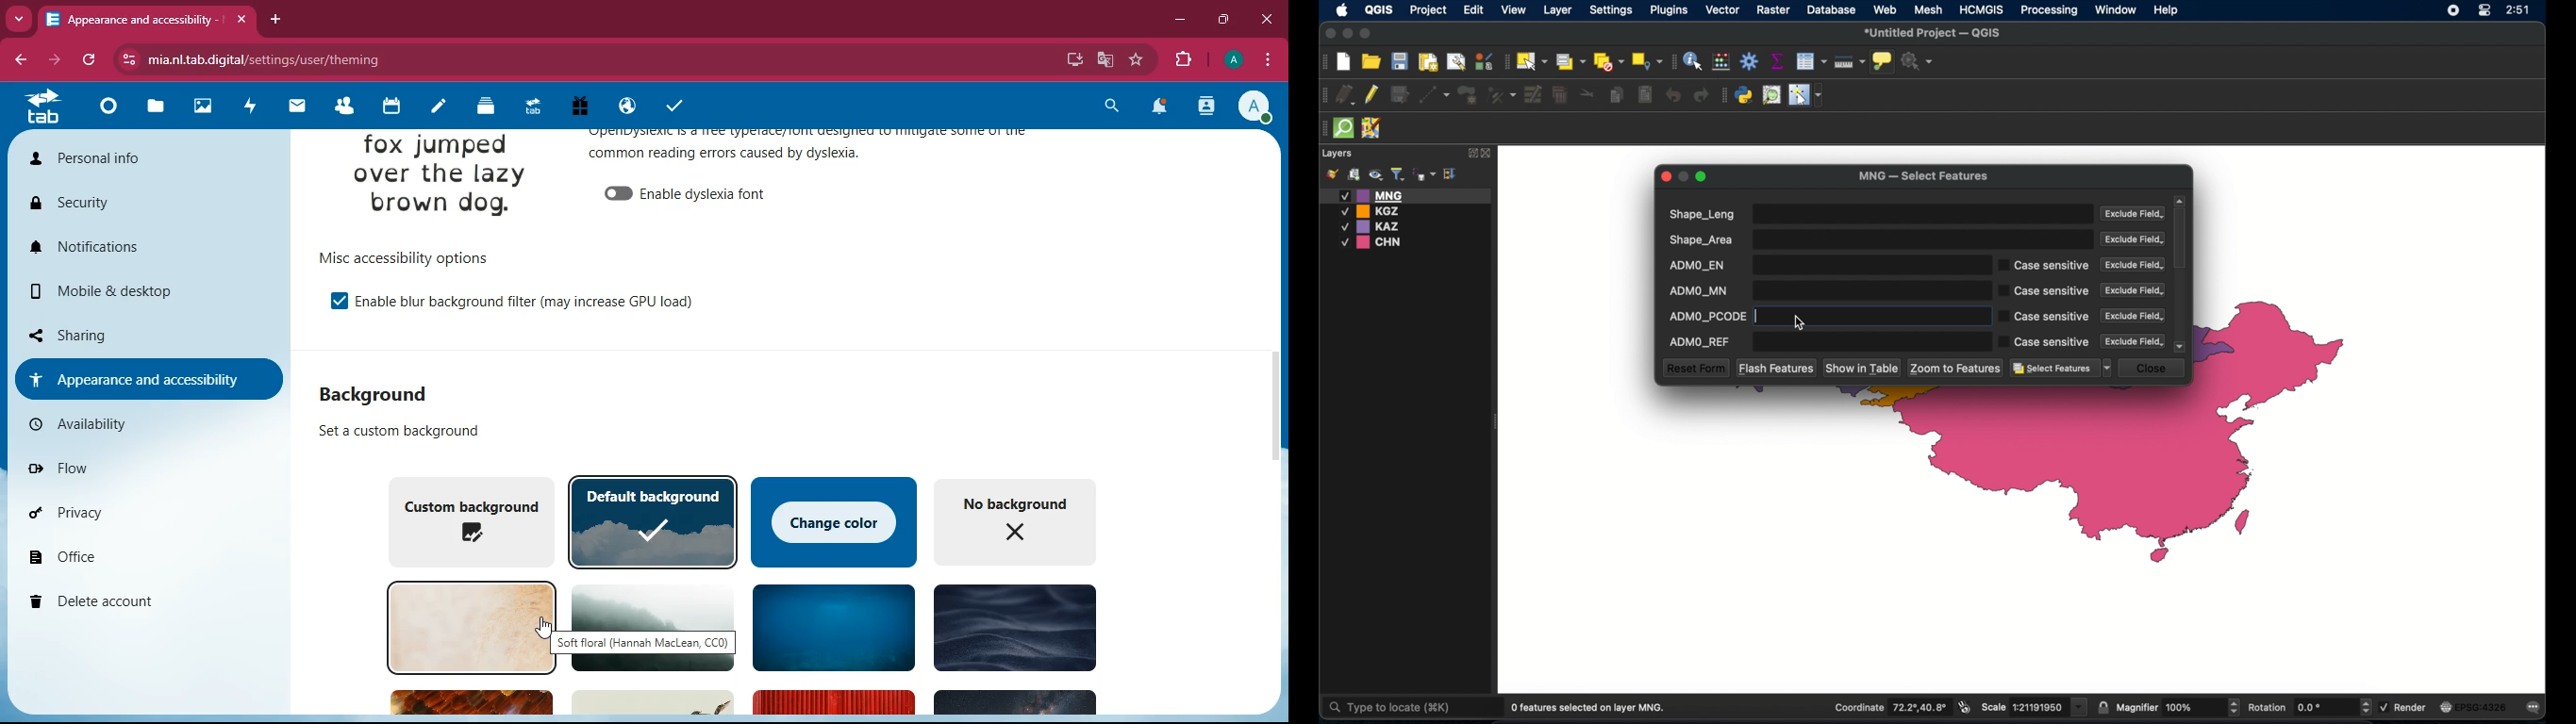 The height and width of the screenshot is (728, 2576). What do you see at coordinates (1064, 58) in the screenshot?
I see `desktop` at bounding box center [1064, 58].